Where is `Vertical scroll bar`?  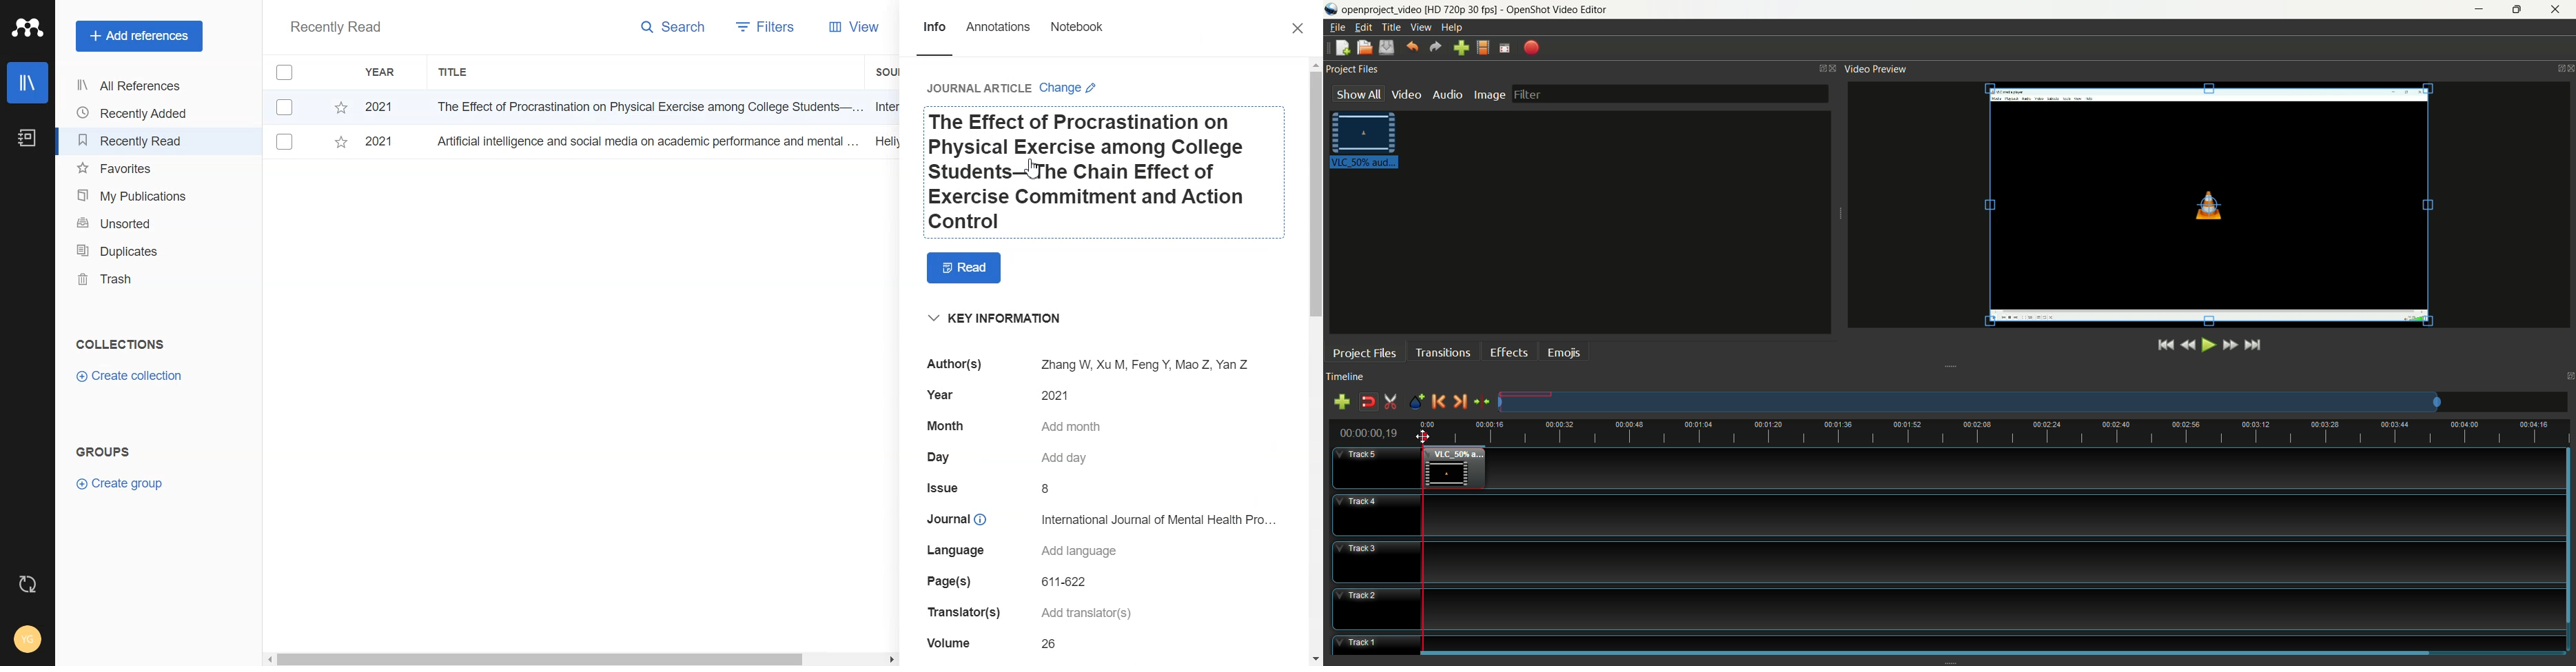 Vertical scroll bar is located at coordinates (1315, 362).